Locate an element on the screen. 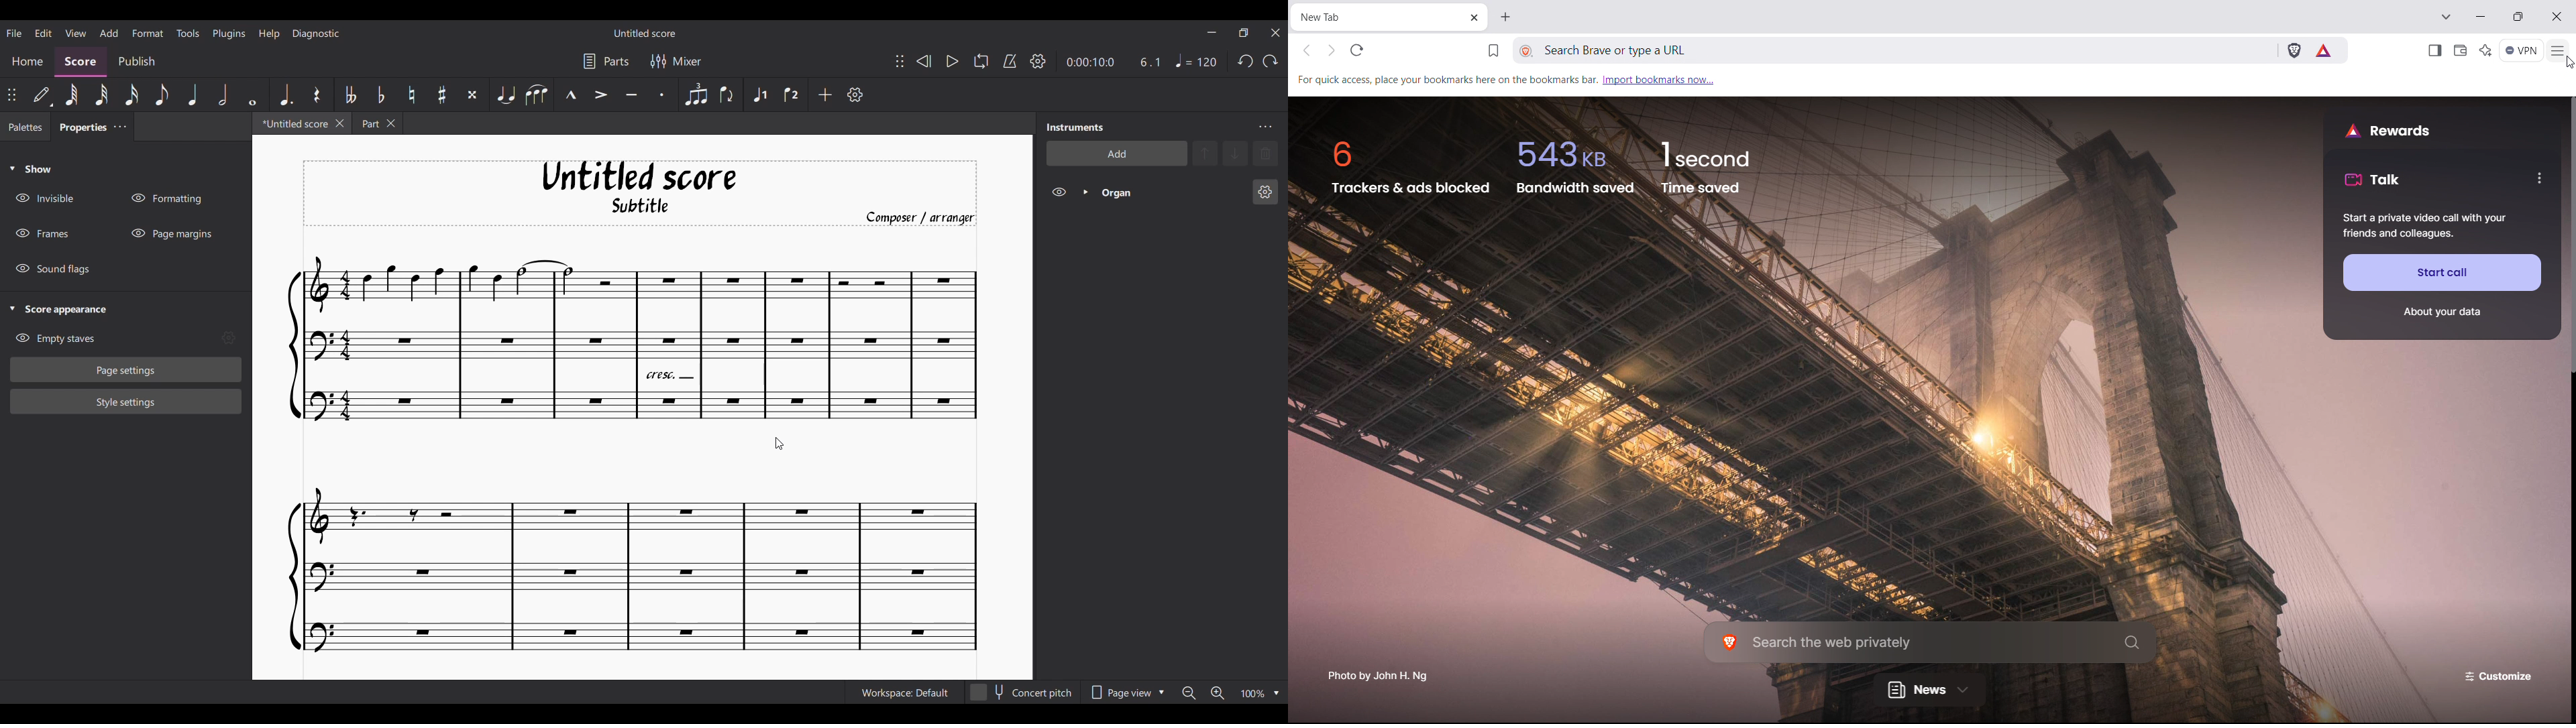 This screenshot has height=728, width=2576. Score title, sub-title, and composer name is located at coordinates (640, 194).